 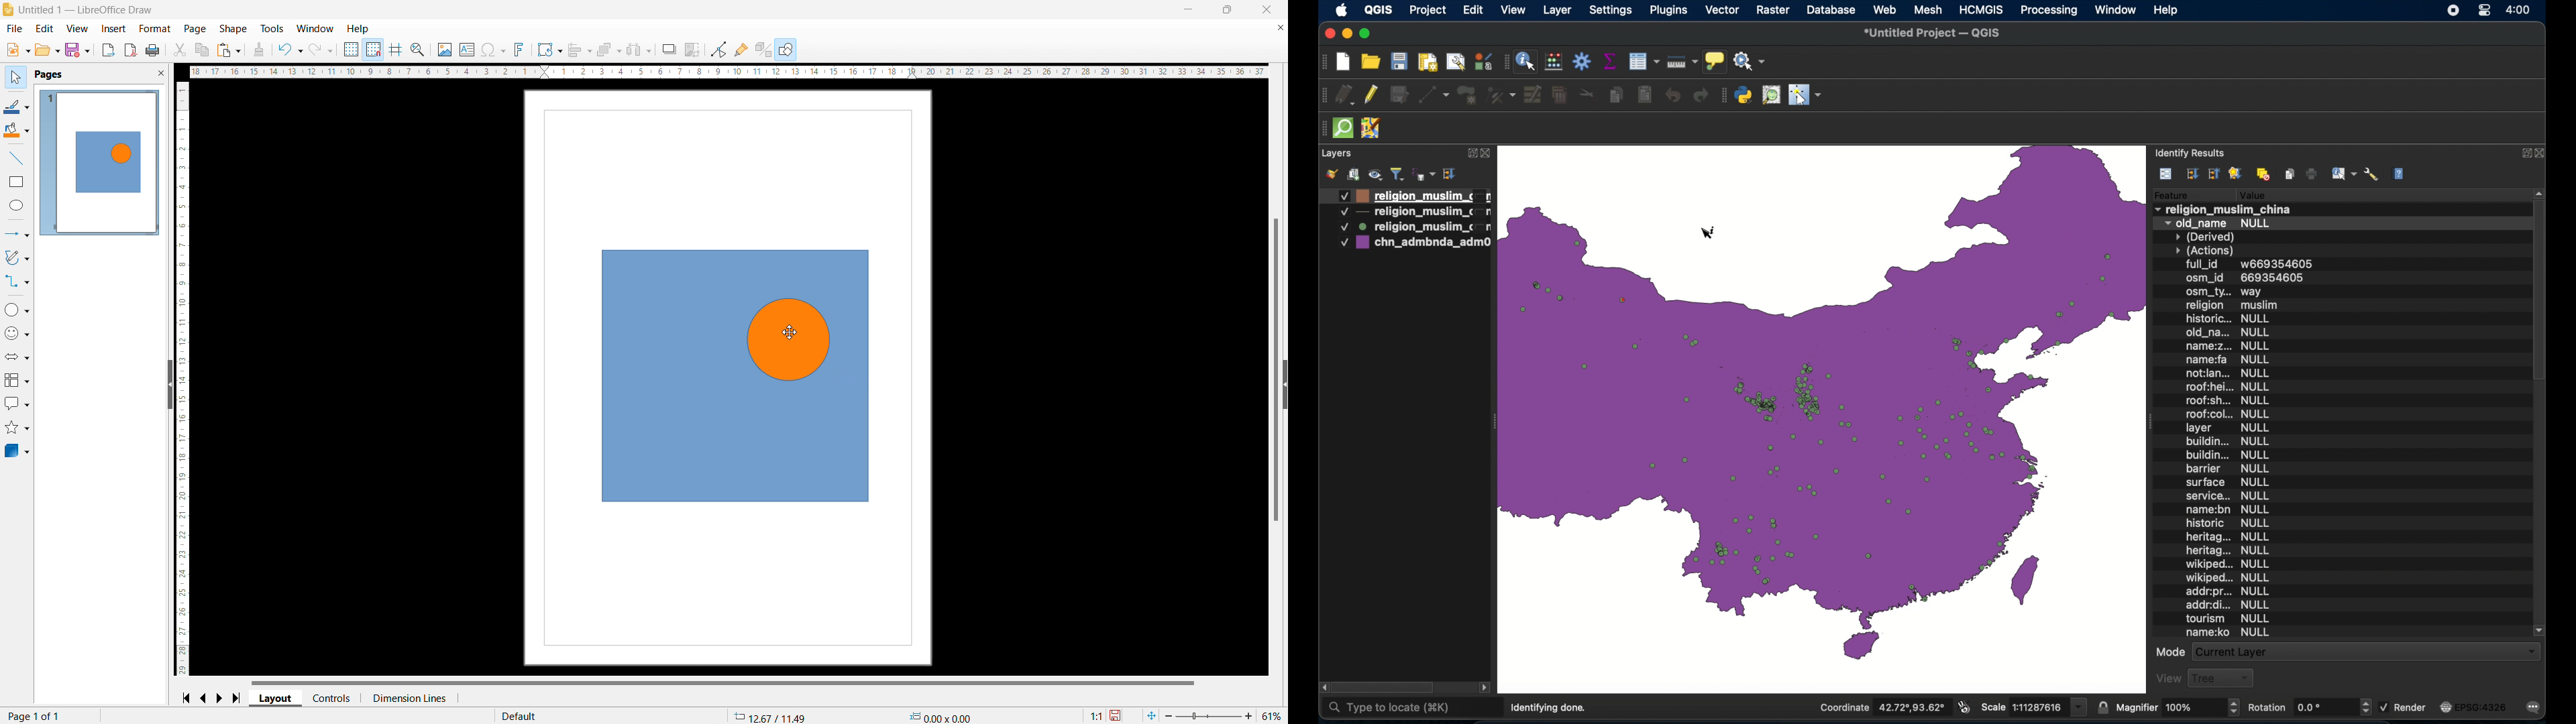 What do you see at coordinates (669, 49) in the screenshot?
I see `shadow` at bounding box center [669, 49].